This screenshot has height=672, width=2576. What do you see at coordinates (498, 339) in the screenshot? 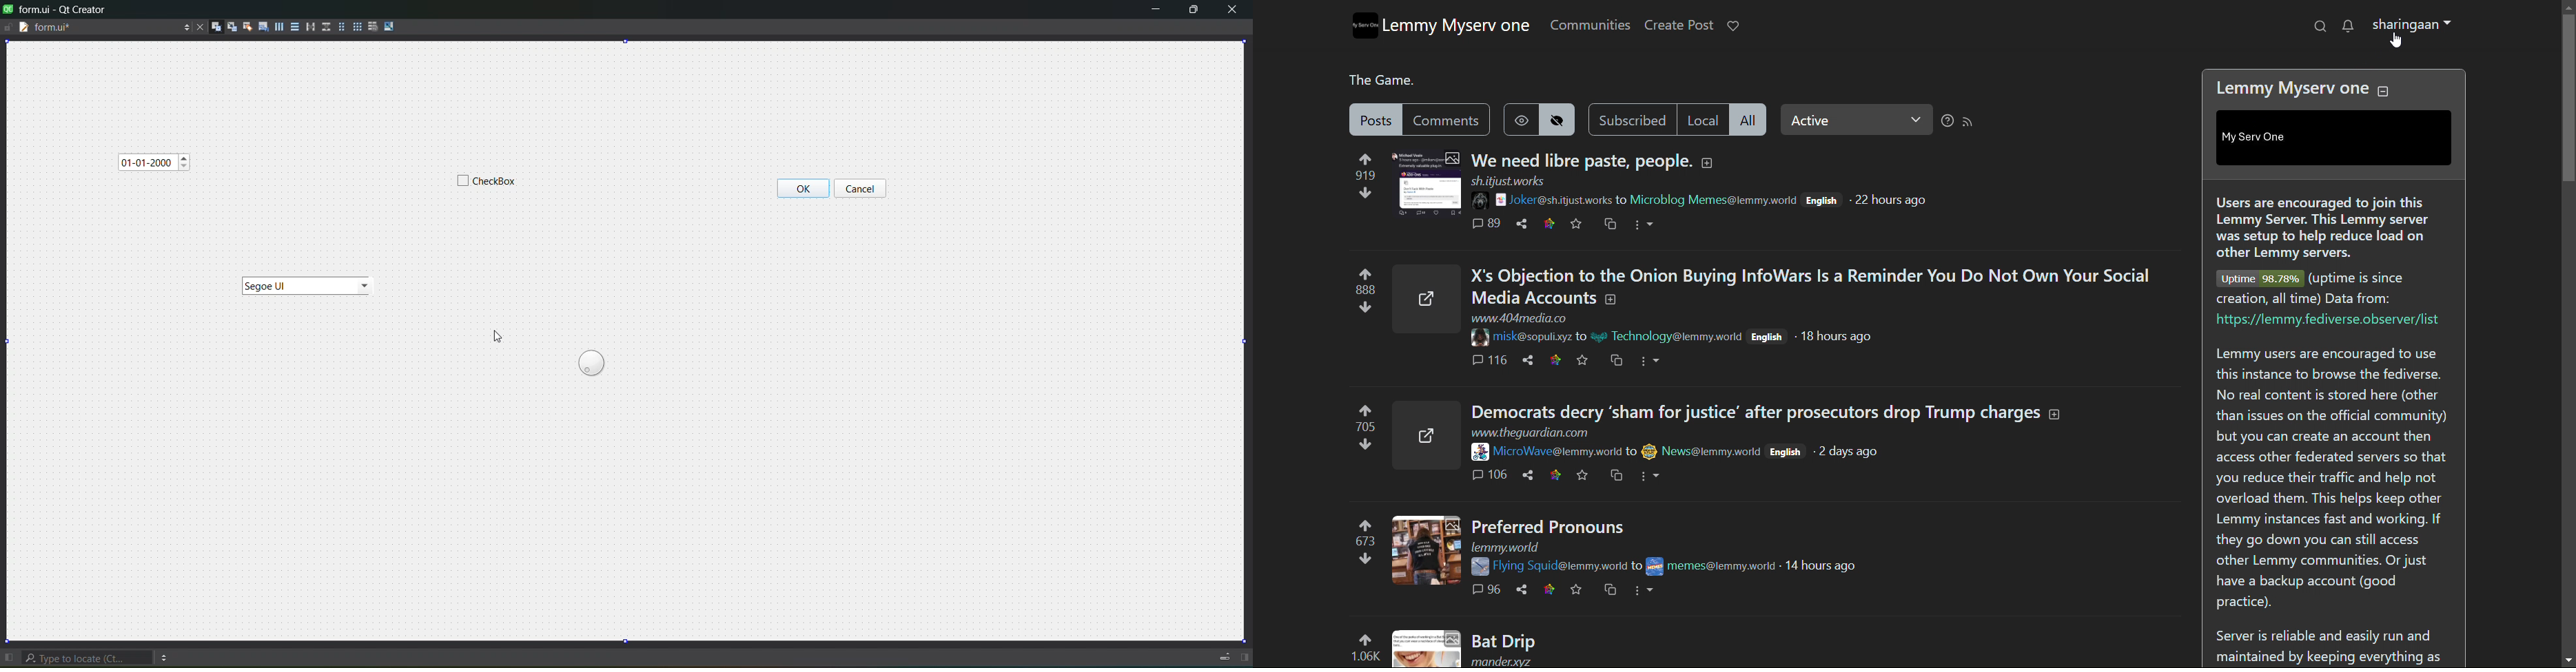
I see `cursor` at bounding box center [498, 339].